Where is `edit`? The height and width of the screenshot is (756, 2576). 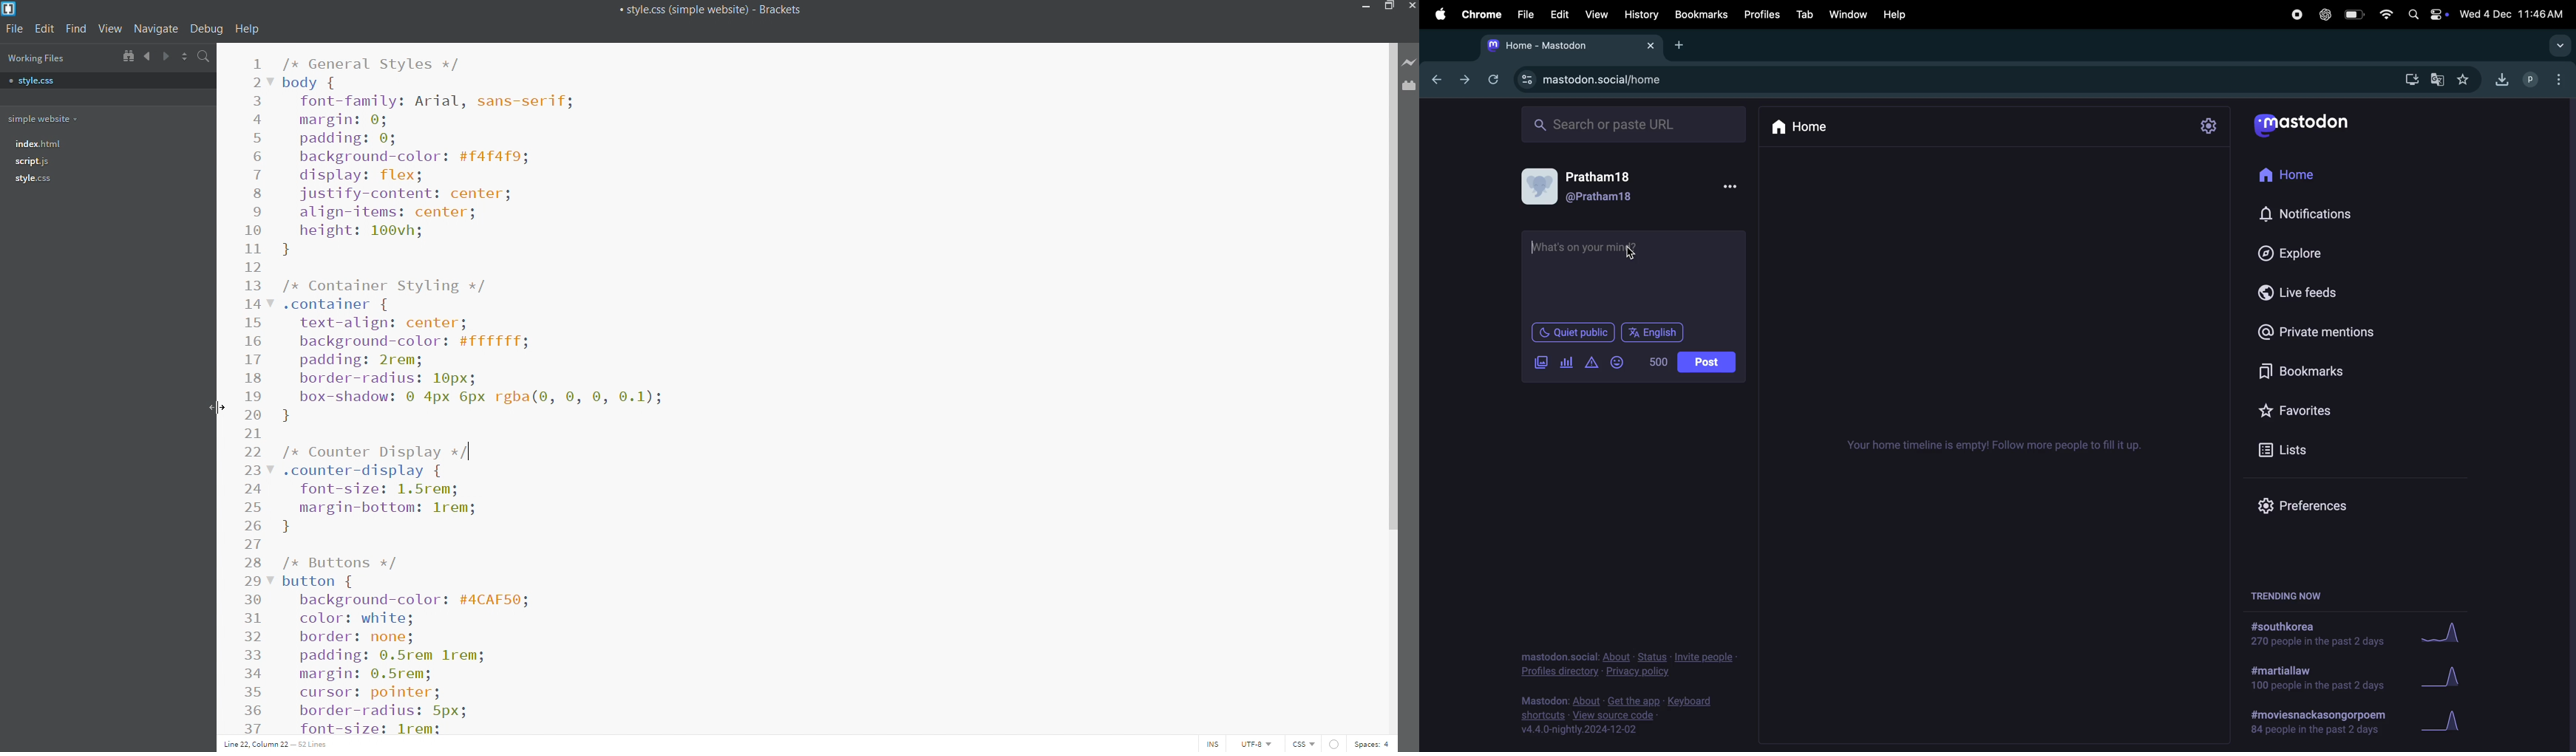
edit is located at coordinates (45, 29).